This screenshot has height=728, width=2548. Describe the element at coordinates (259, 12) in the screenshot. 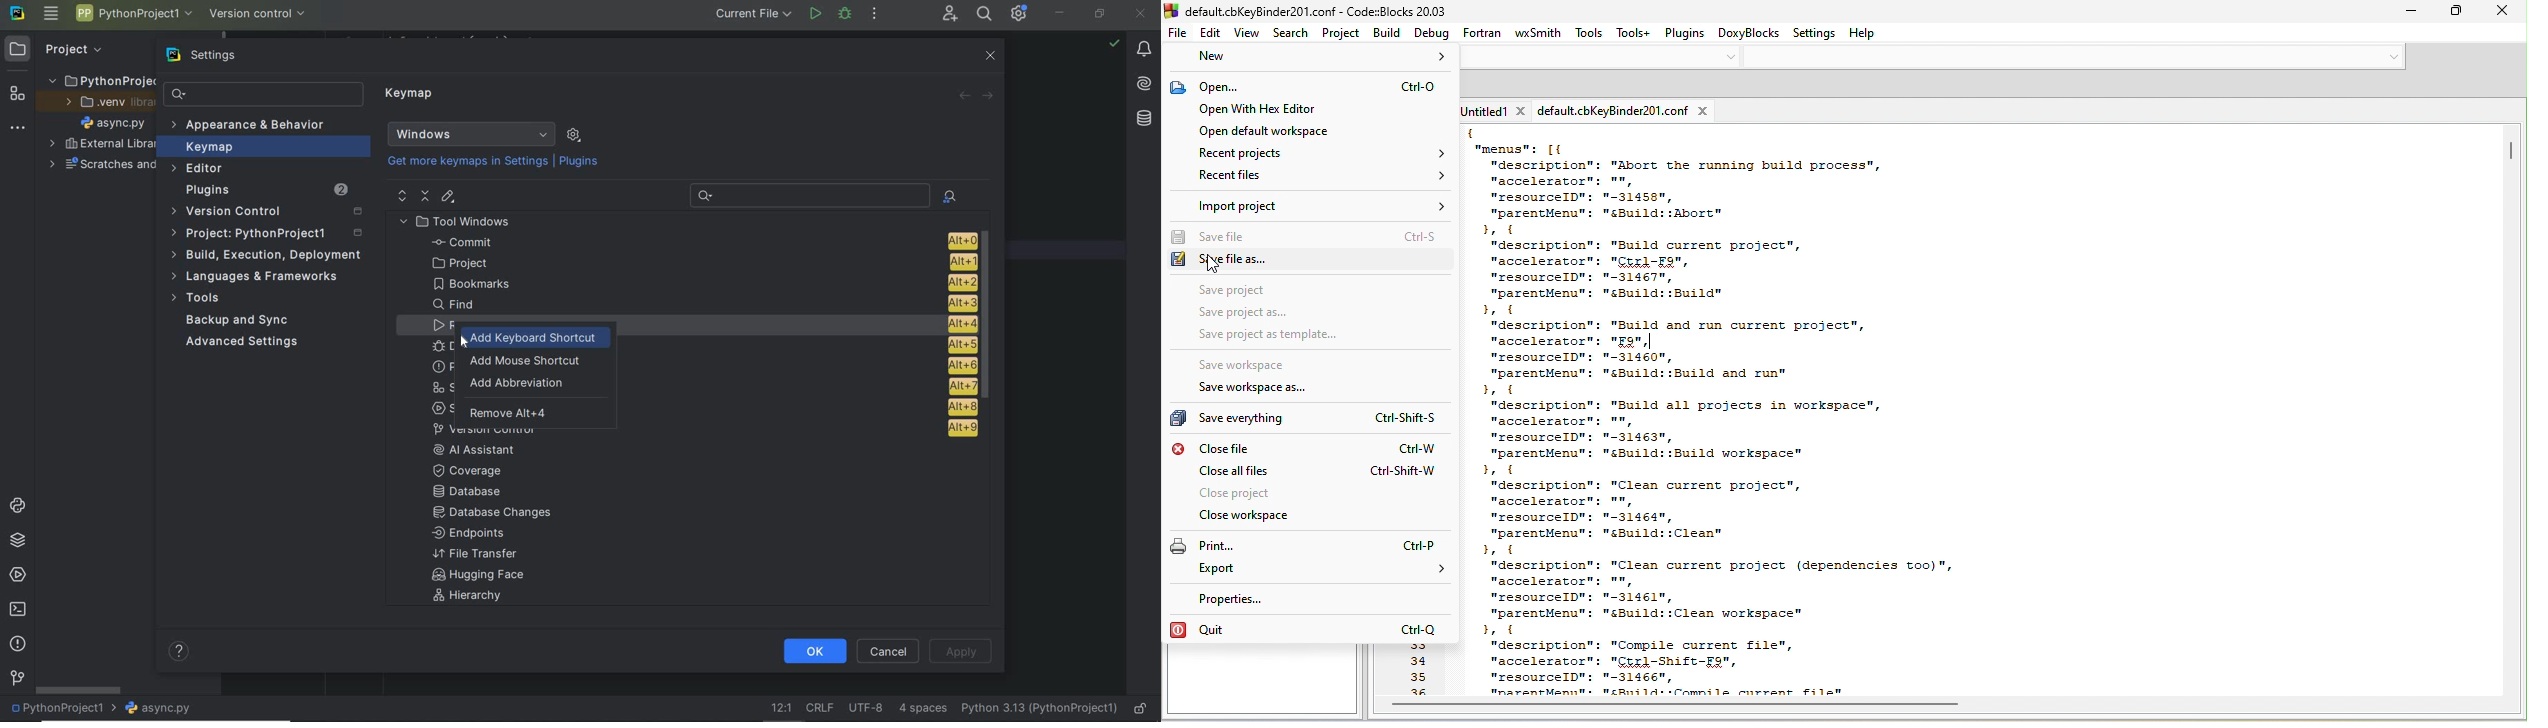

I see `version control` at that location.